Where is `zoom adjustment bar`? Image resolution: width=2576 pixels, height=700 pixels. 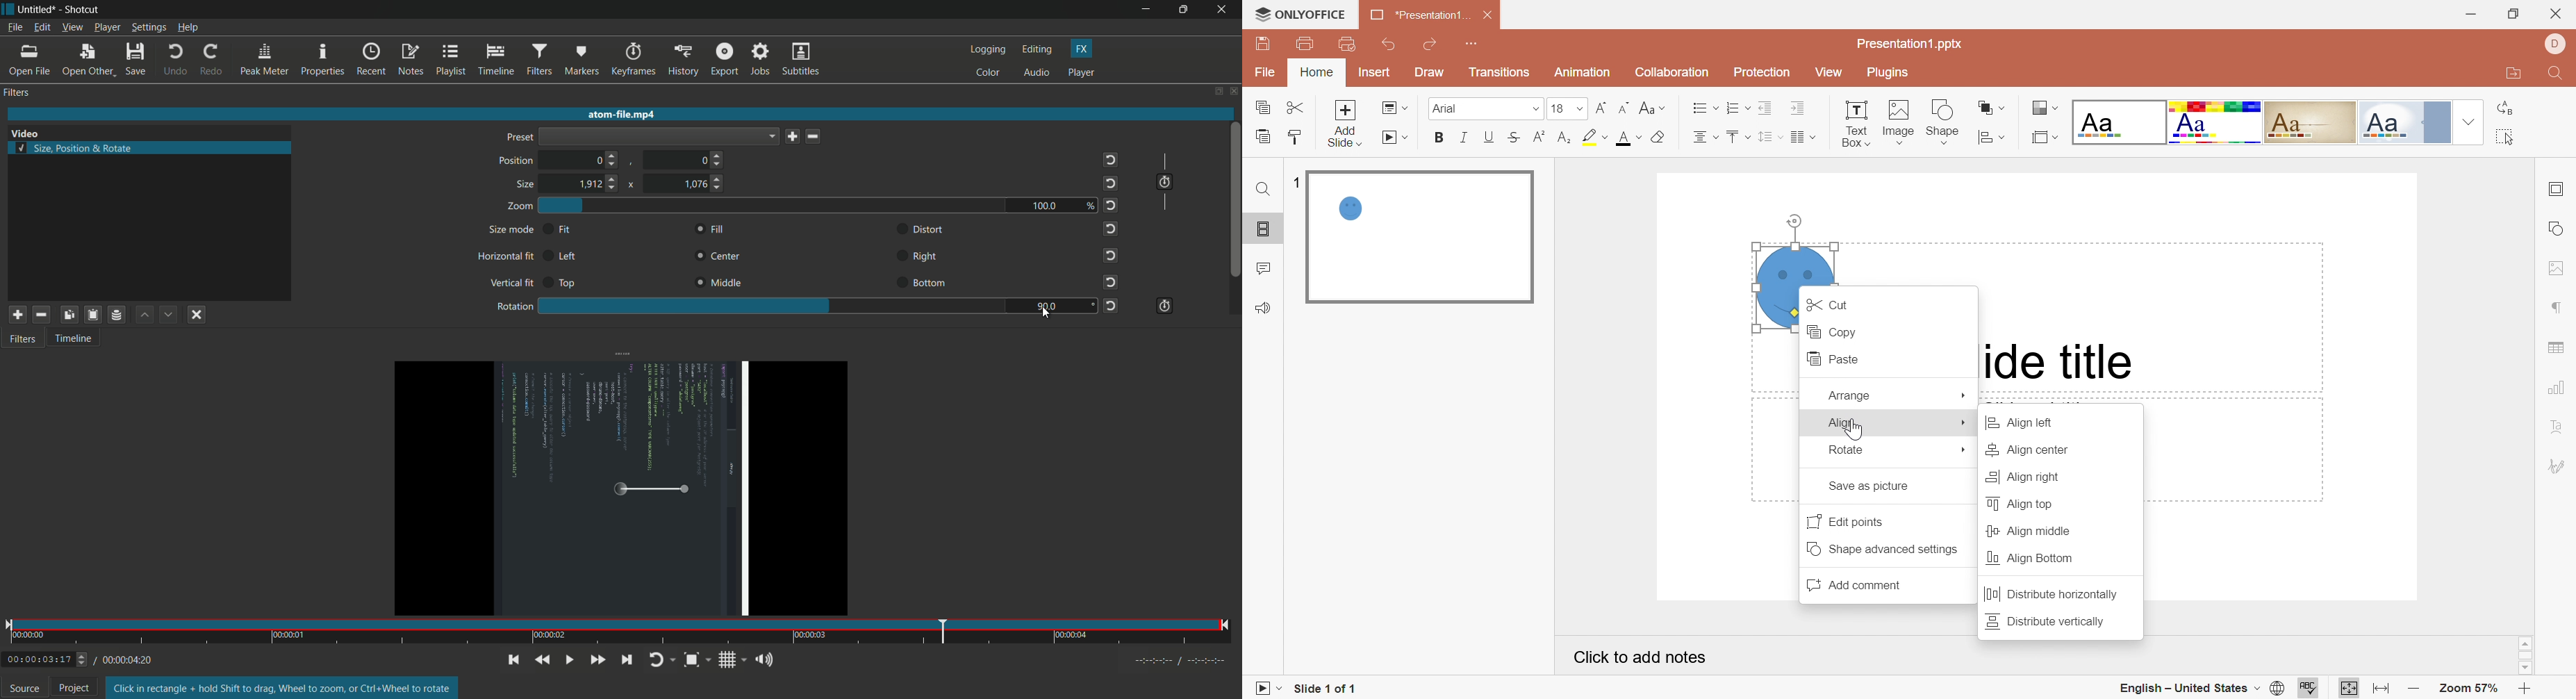
zoom adjustment bar is located at coordinates (773, 205).